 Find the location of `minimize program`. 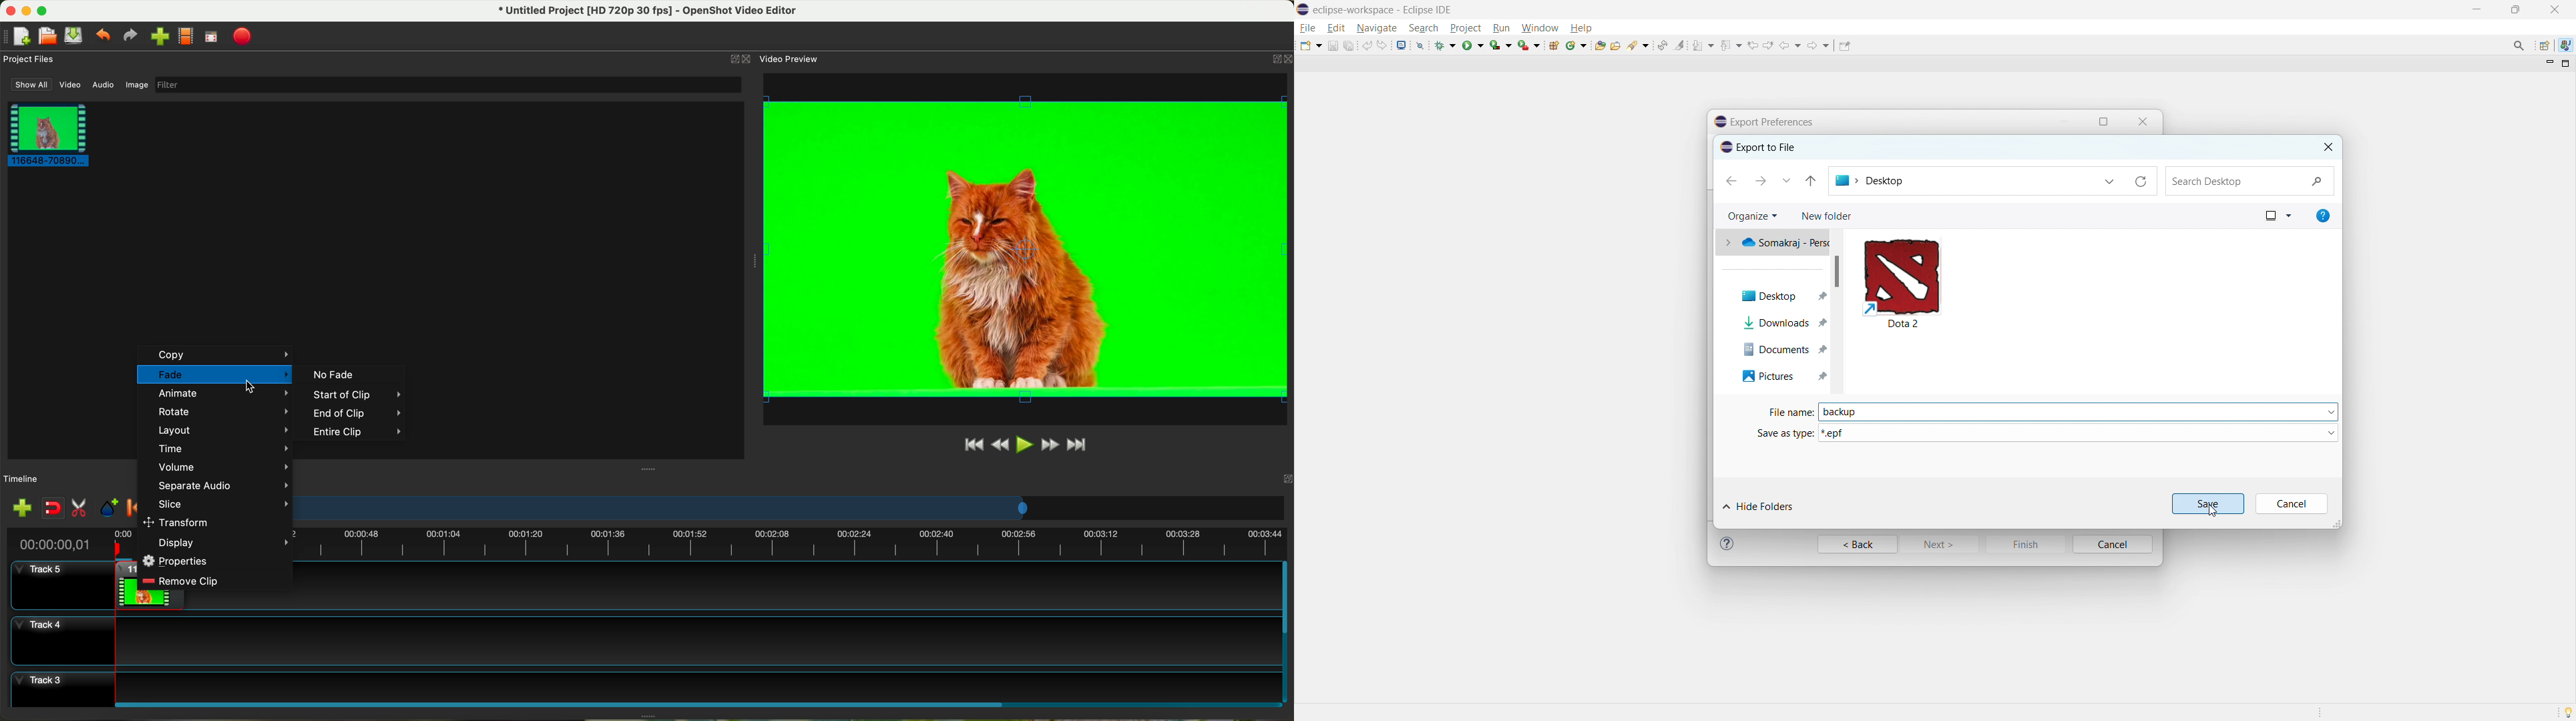

minimize program is located at coordinates (27, 11).